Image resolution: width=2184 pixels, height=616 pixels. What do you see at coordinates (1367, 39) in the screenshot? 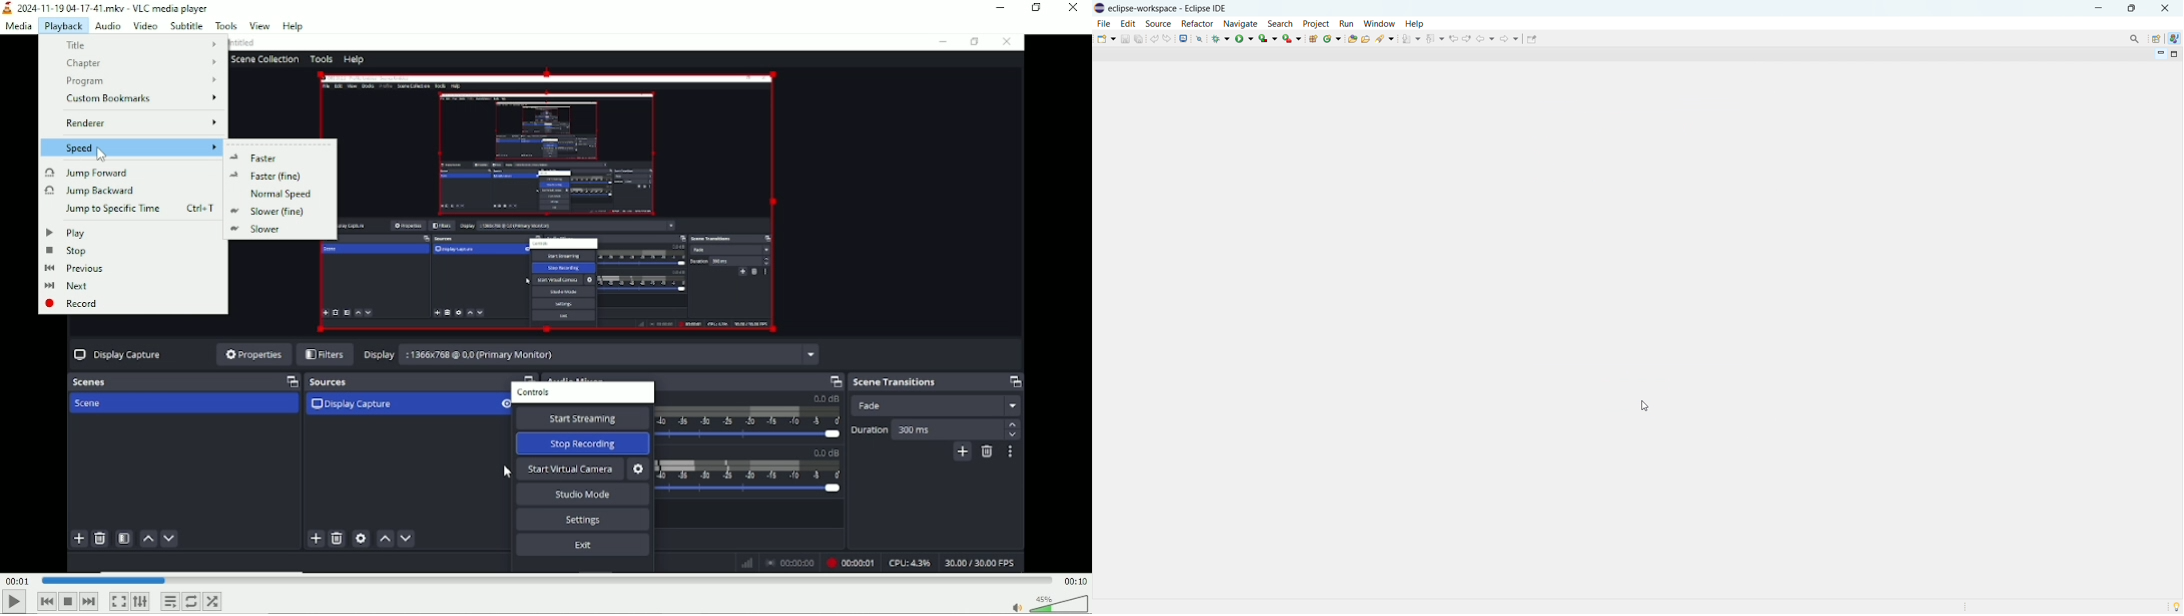
I see `open task` at bounding box center [1367, 39].